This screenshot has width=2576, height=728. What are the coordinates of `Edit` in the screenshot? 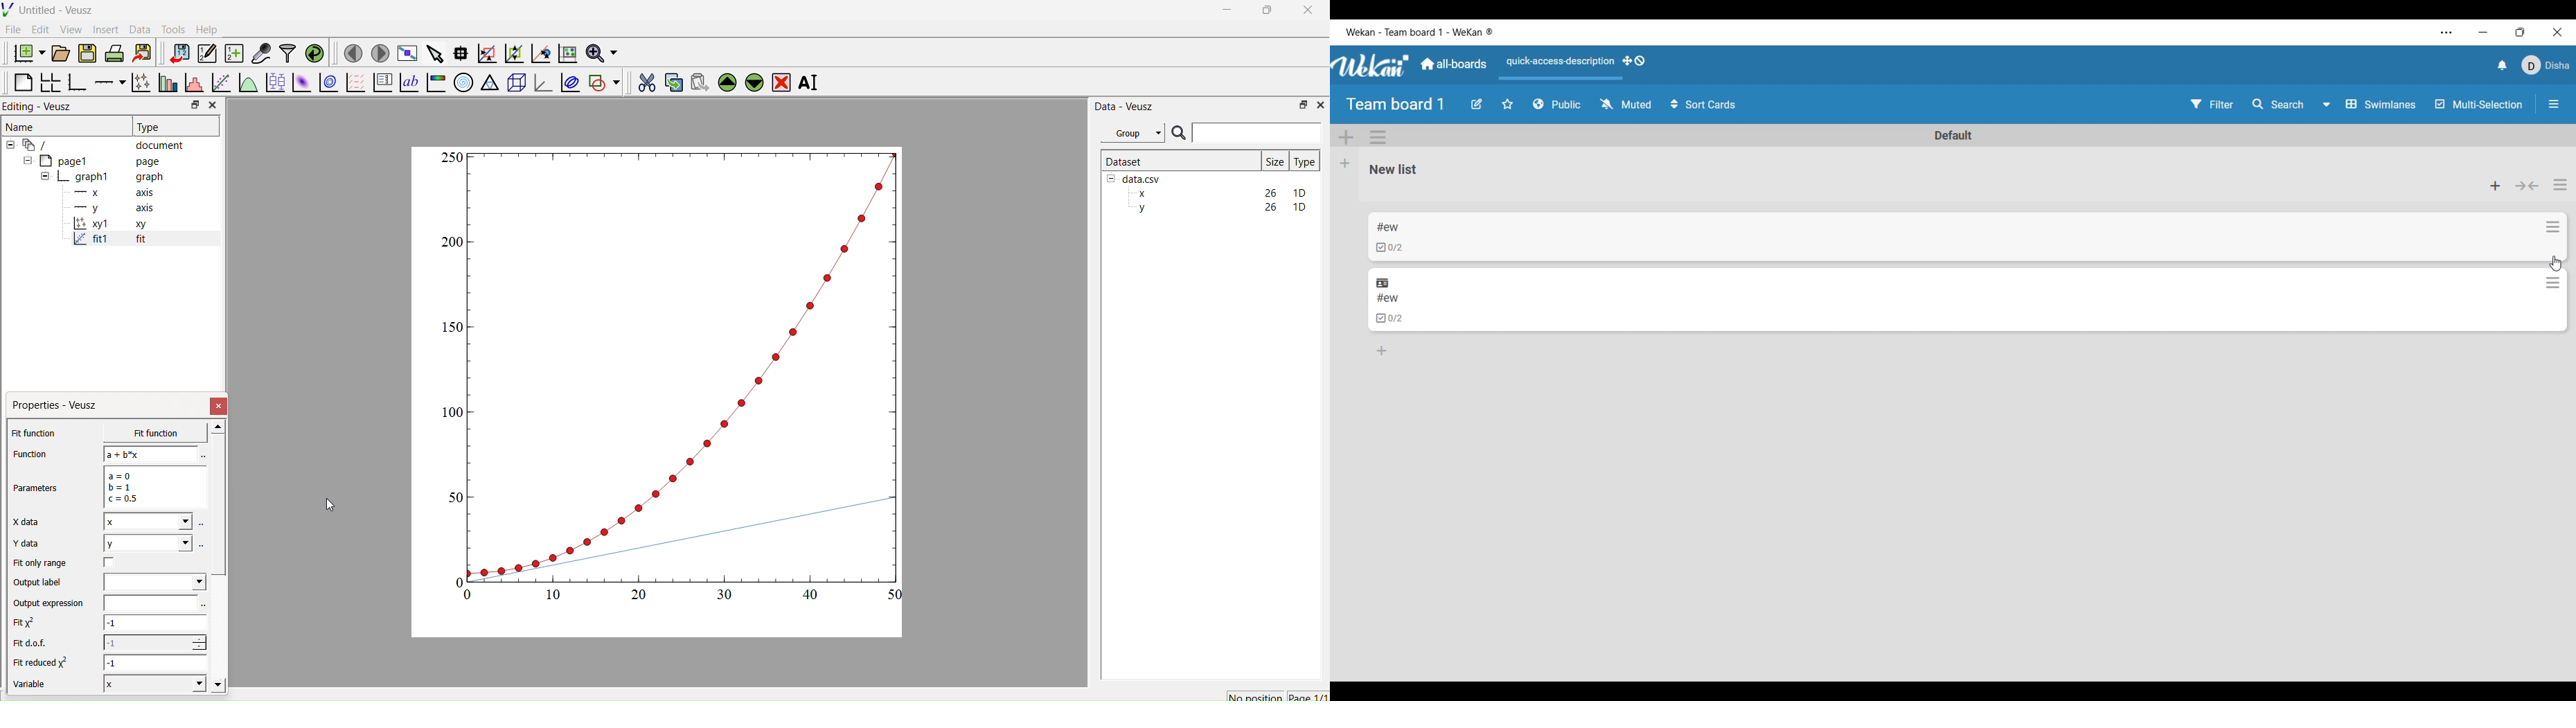 It's located at (39, 29).